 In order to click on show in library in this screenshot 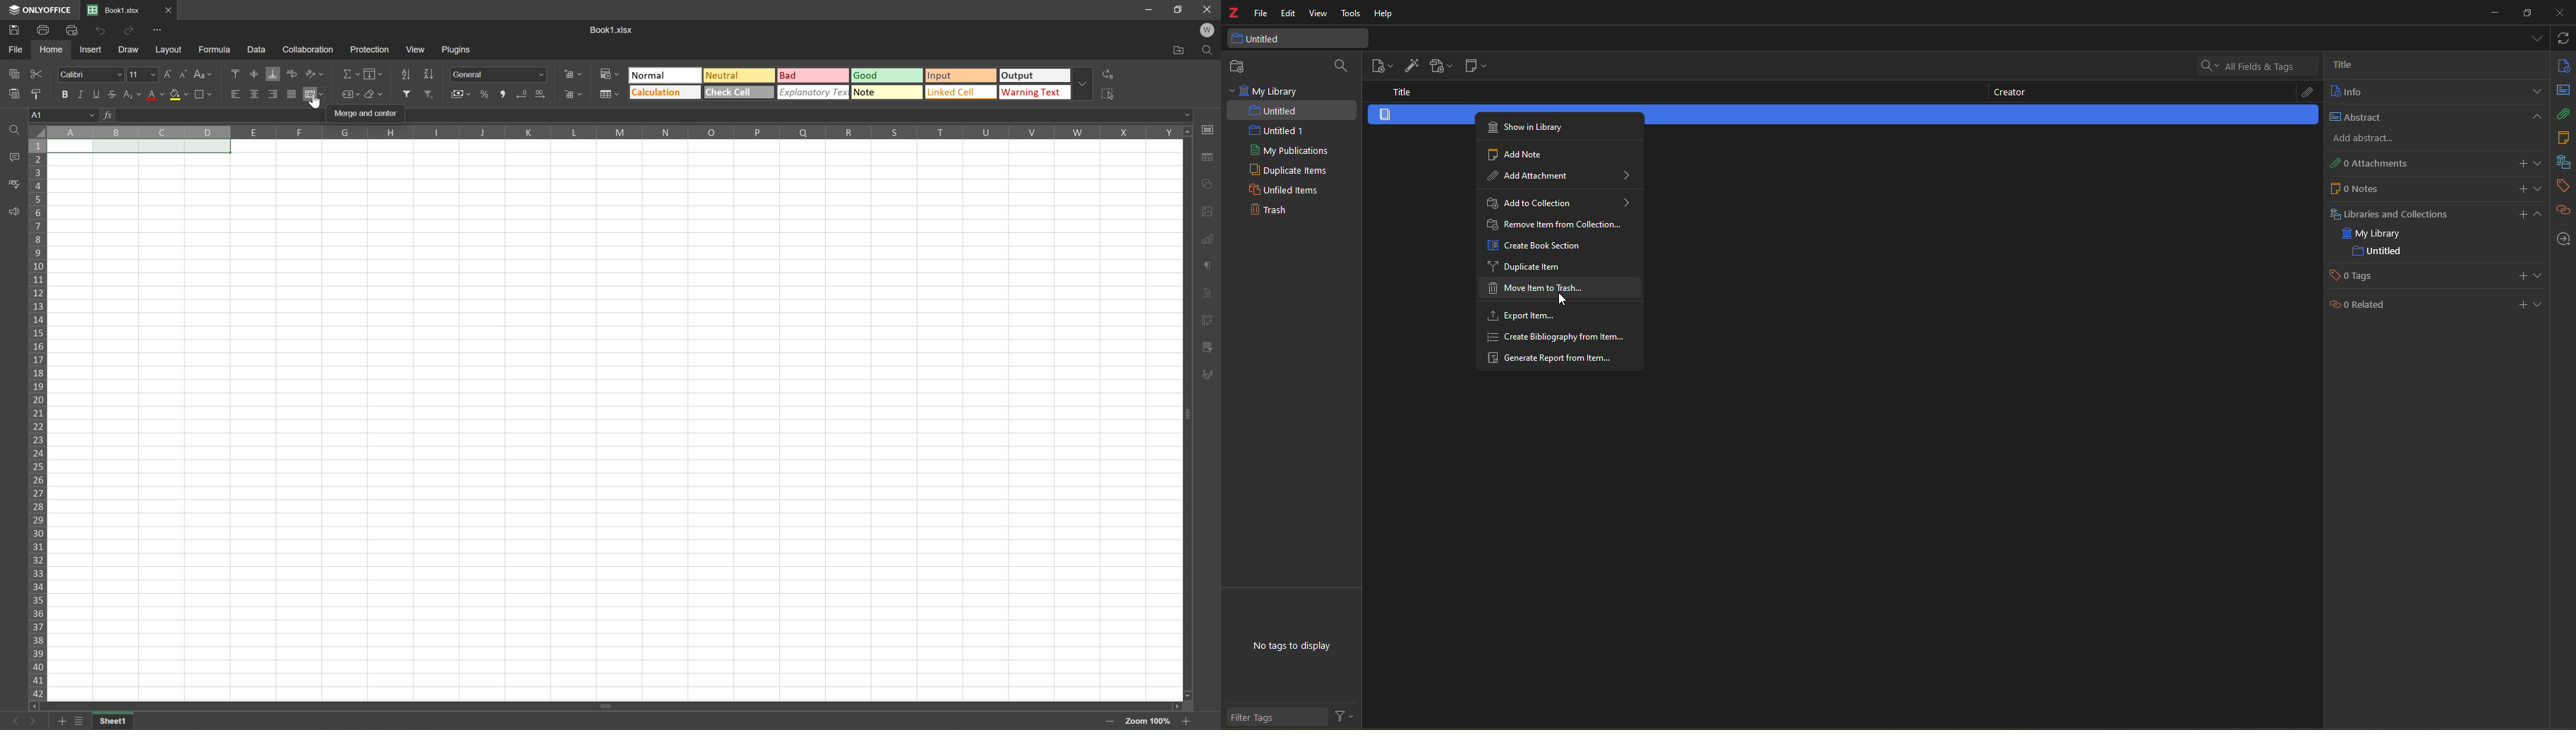, I will do `click(1529, 126)`.